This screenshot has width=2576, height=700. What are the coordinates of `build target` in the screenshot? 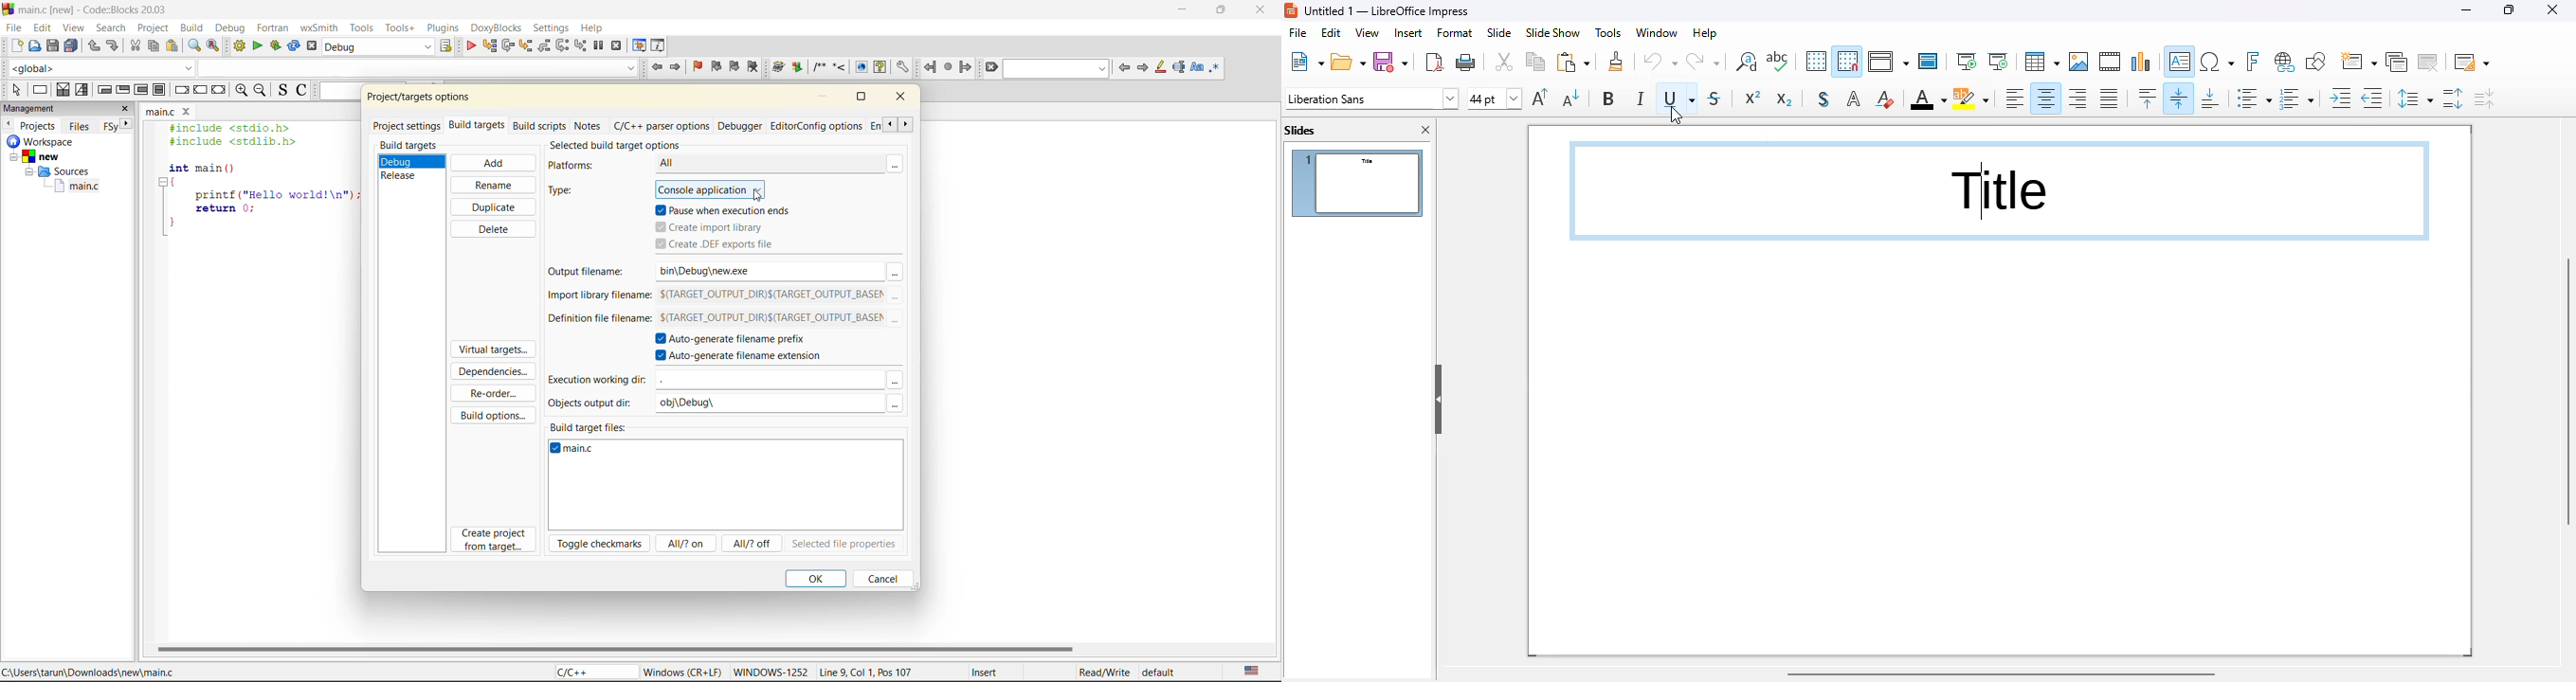 It's located at (379, 47).